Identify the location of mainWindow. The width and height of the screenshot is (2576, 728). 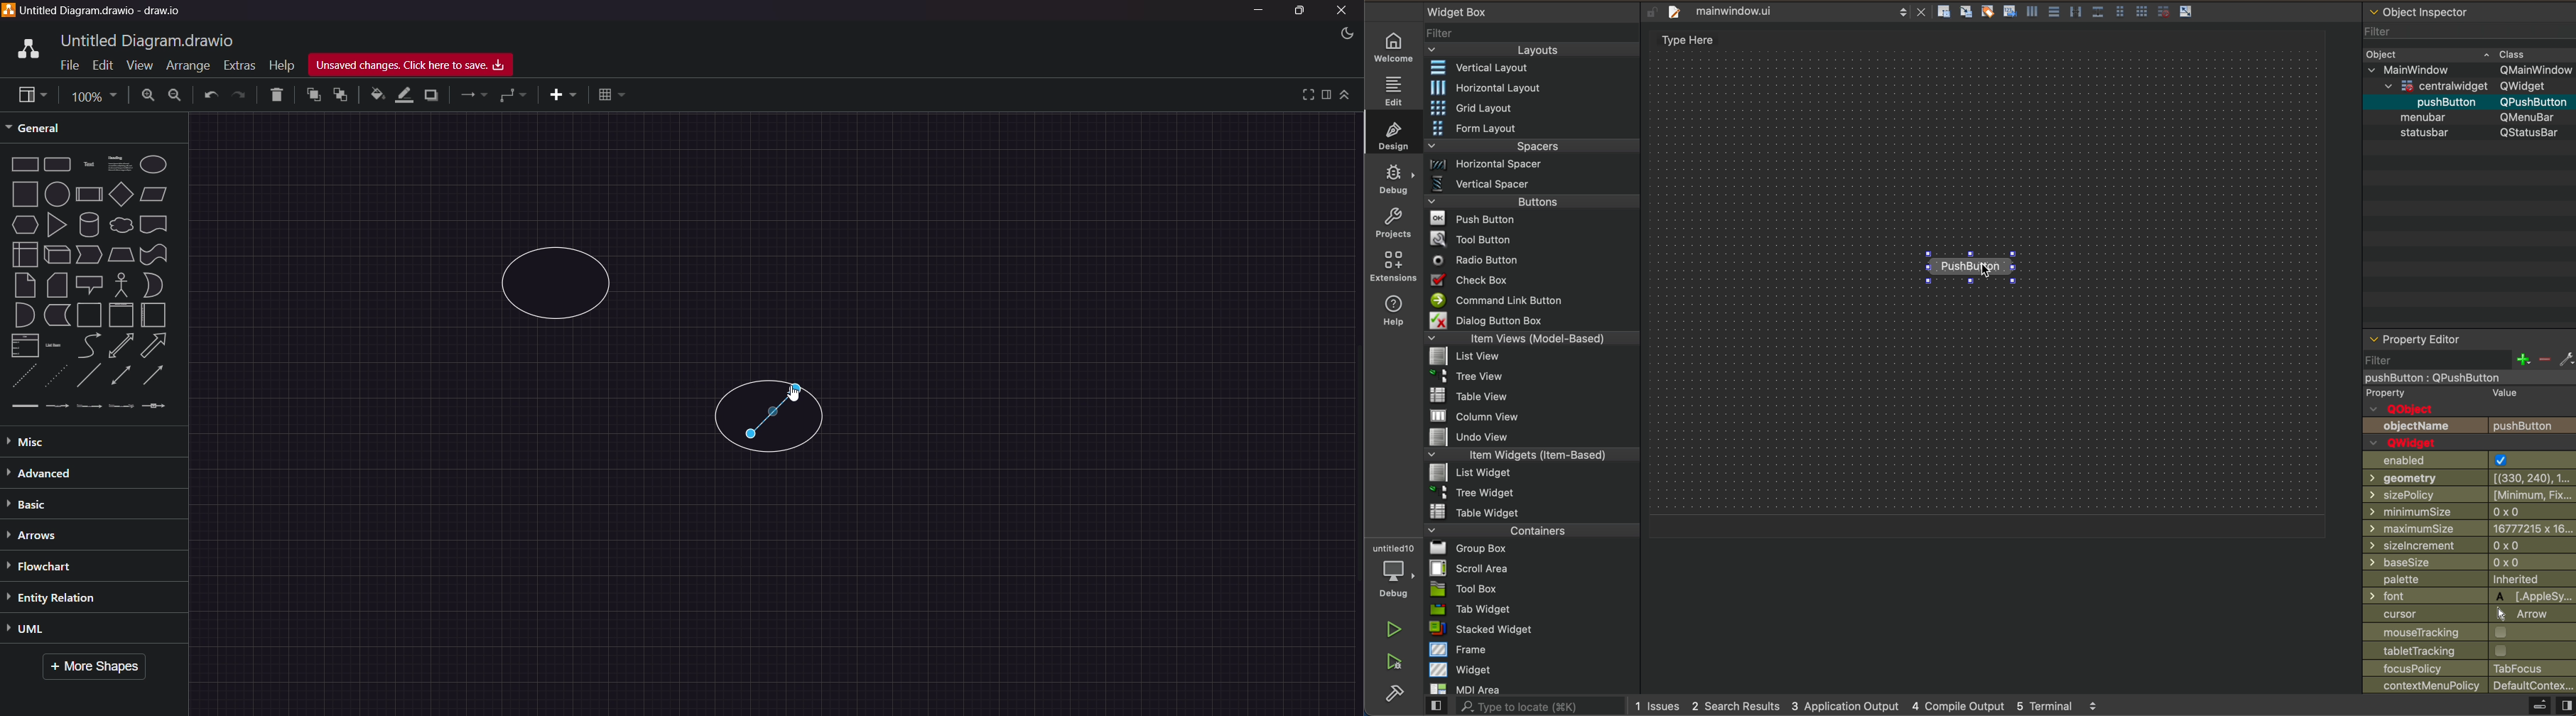
(2469, 69).